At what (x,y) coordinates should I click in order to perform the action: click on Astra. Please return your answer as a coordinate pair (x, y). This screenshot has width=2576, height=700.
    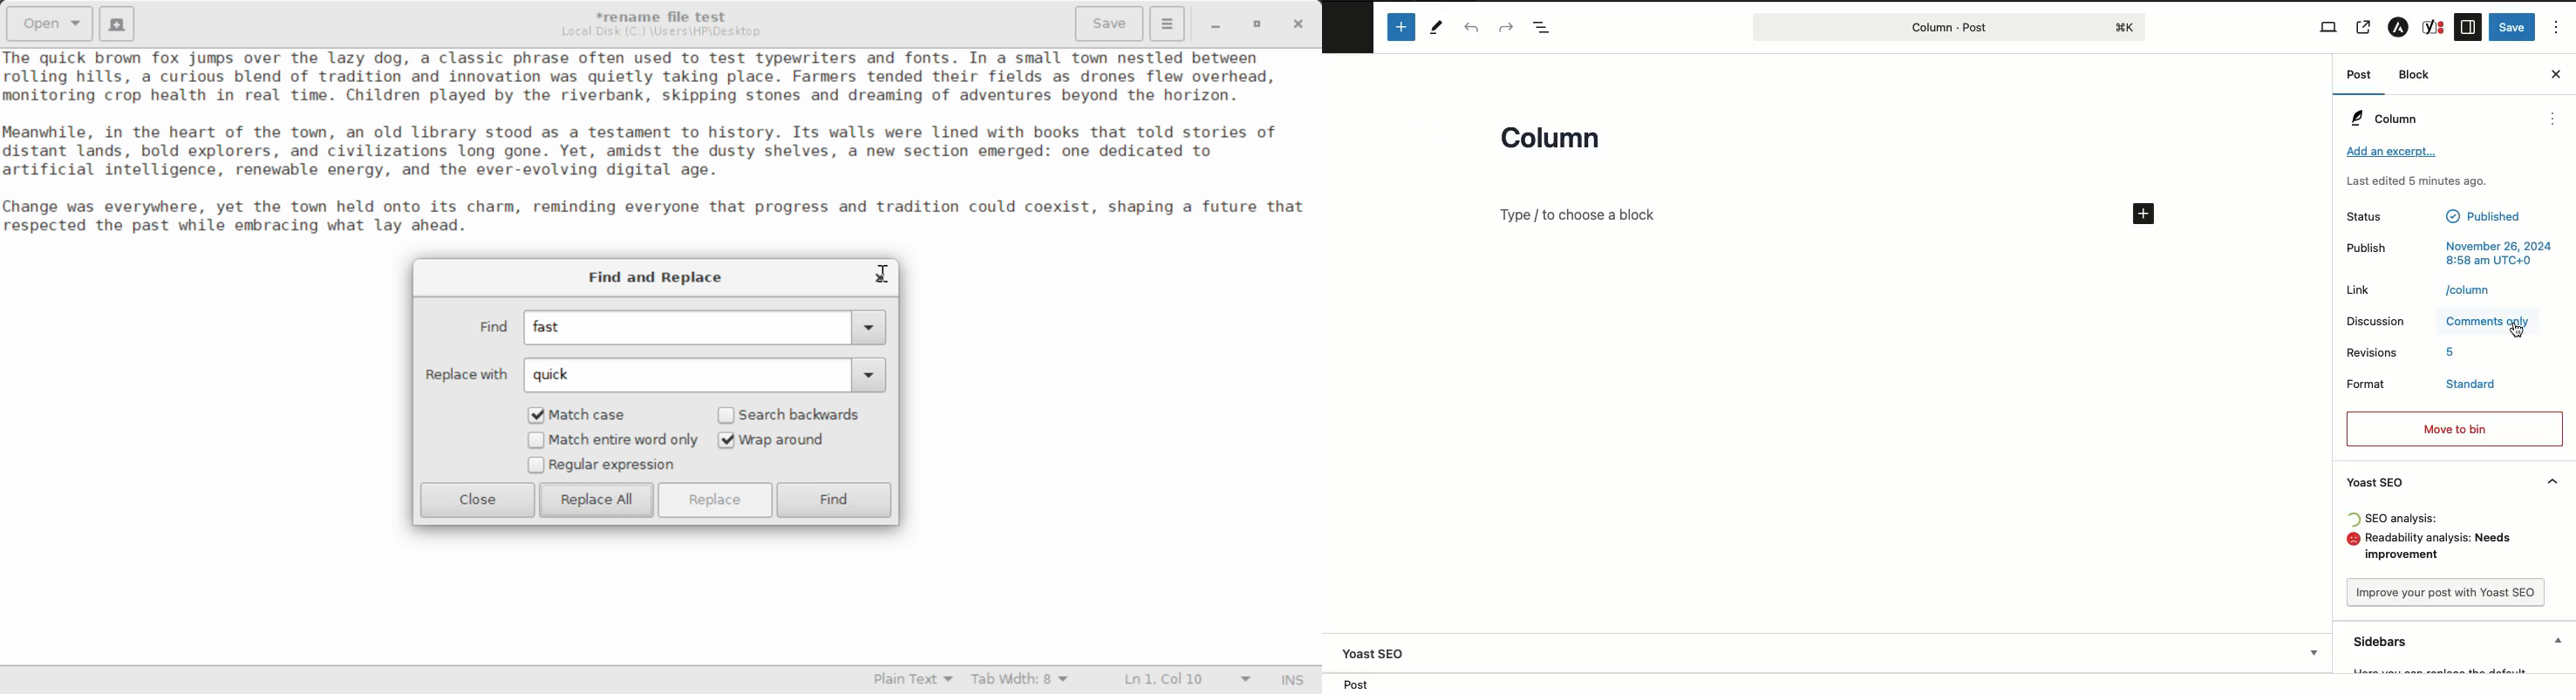
    Looking at the image, I should click on (2401, 27).